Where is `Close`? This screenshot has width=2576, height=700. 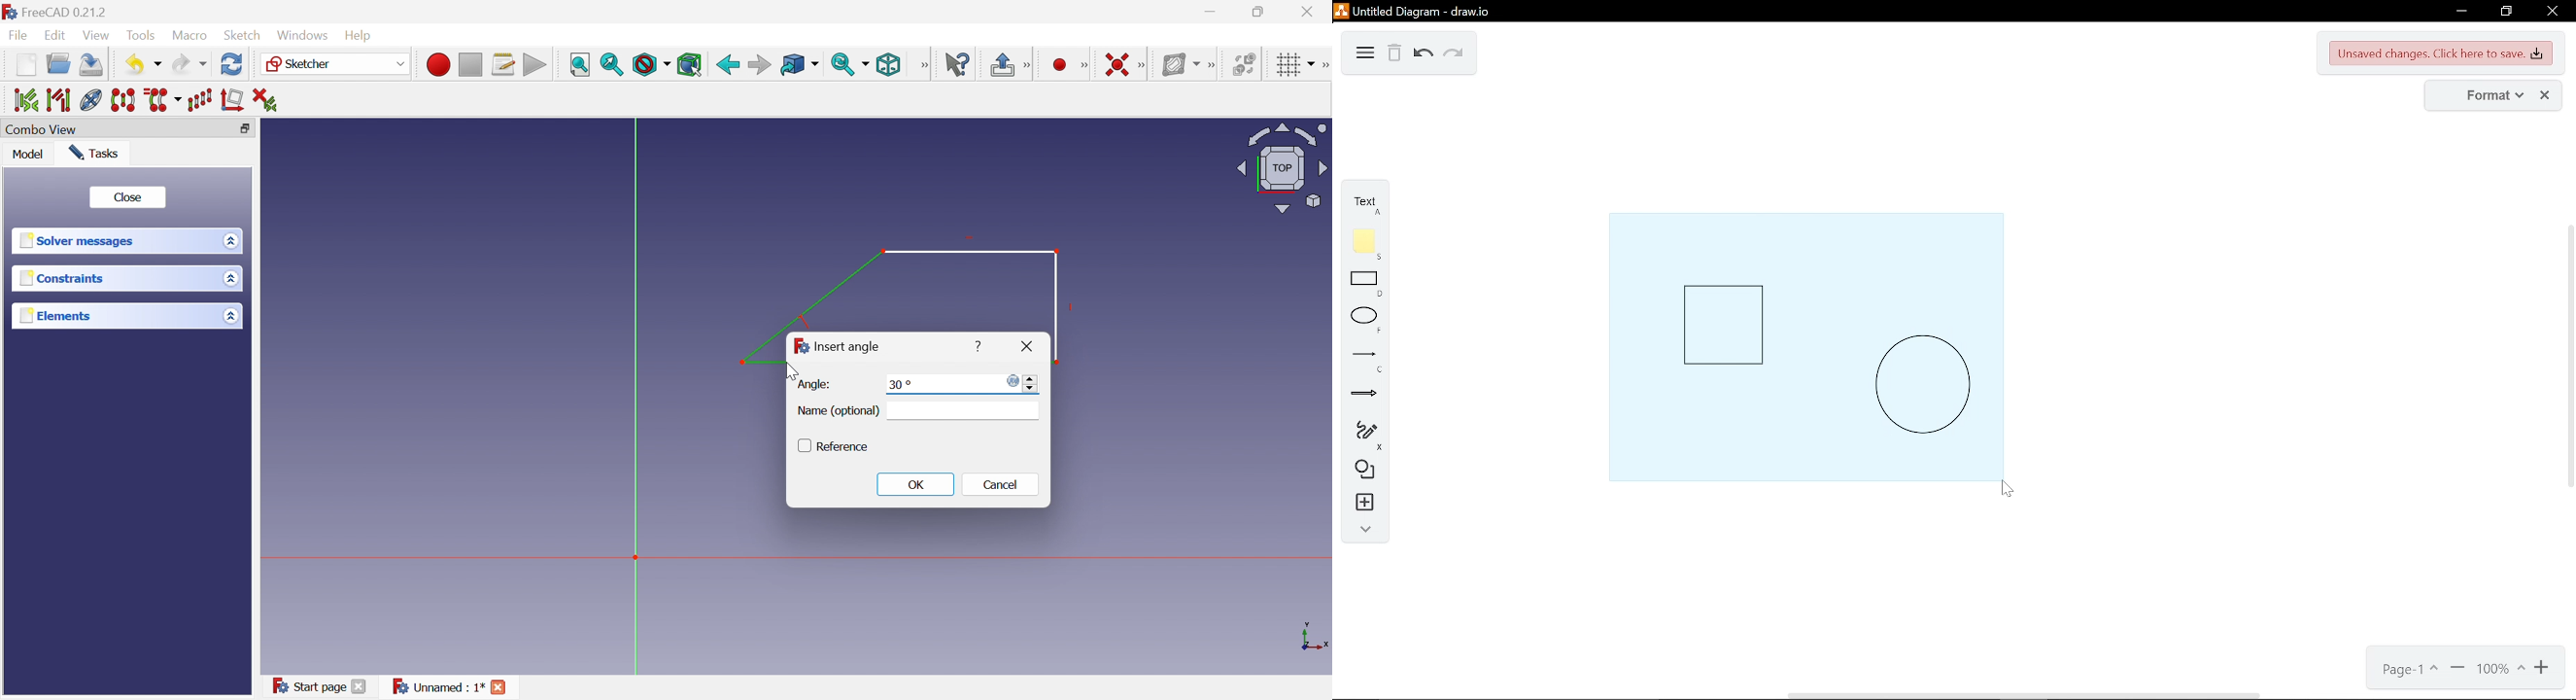
Close is located at coordinates (361, 688).